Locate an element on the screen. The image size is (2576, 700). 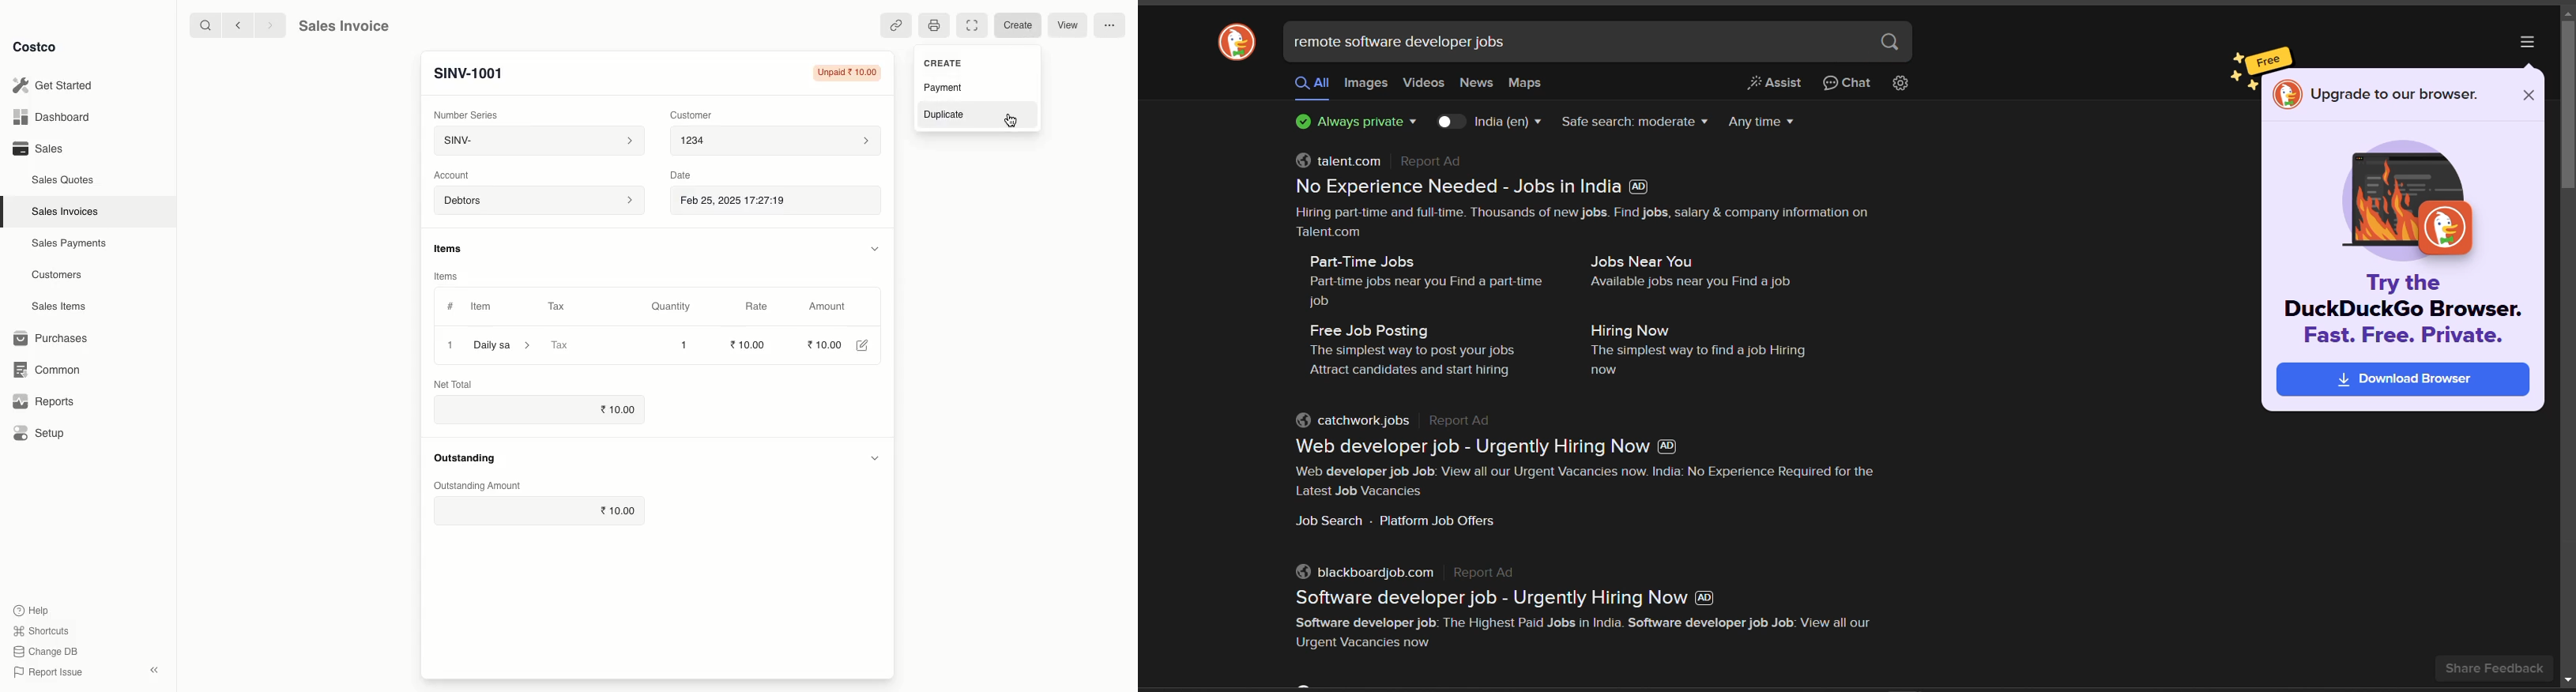
‘Outstanding Amount is located at coordinates (482, 487).